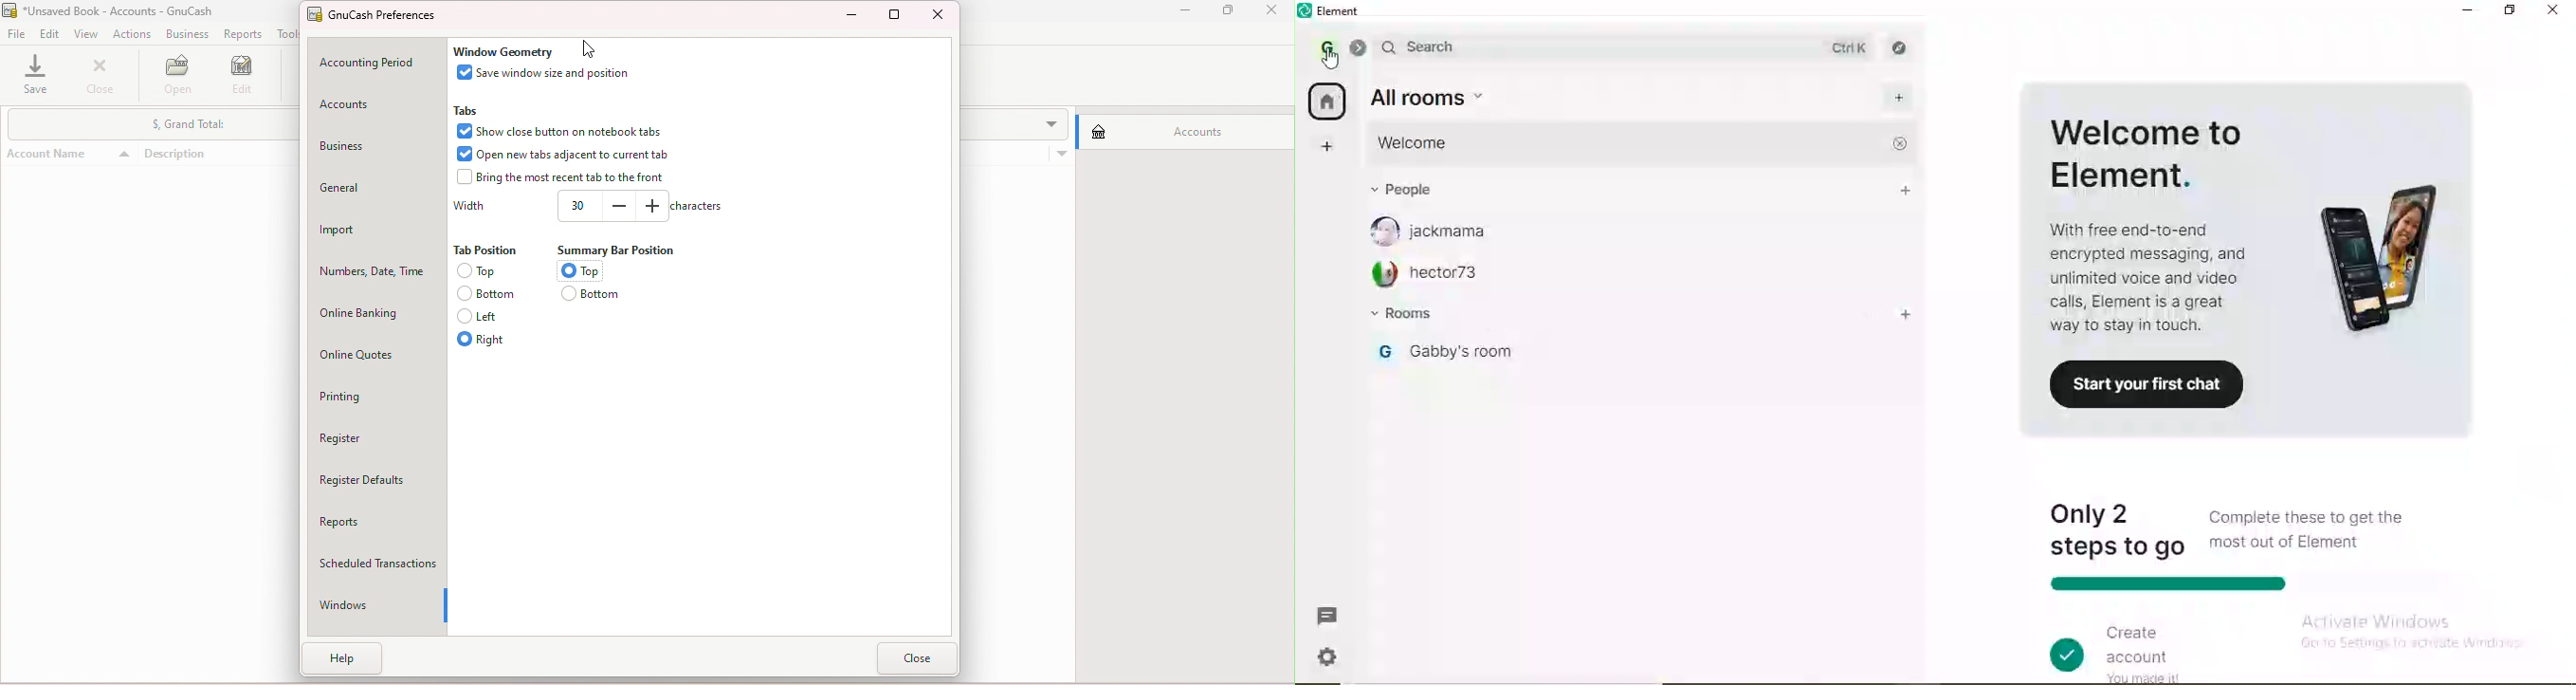 Image resolution: width=2576 pixels, height=700 pixels. What do you see at coordinates (374, 306) in the screenshot?
I see `Online banking` at bounding box center [374, 306].